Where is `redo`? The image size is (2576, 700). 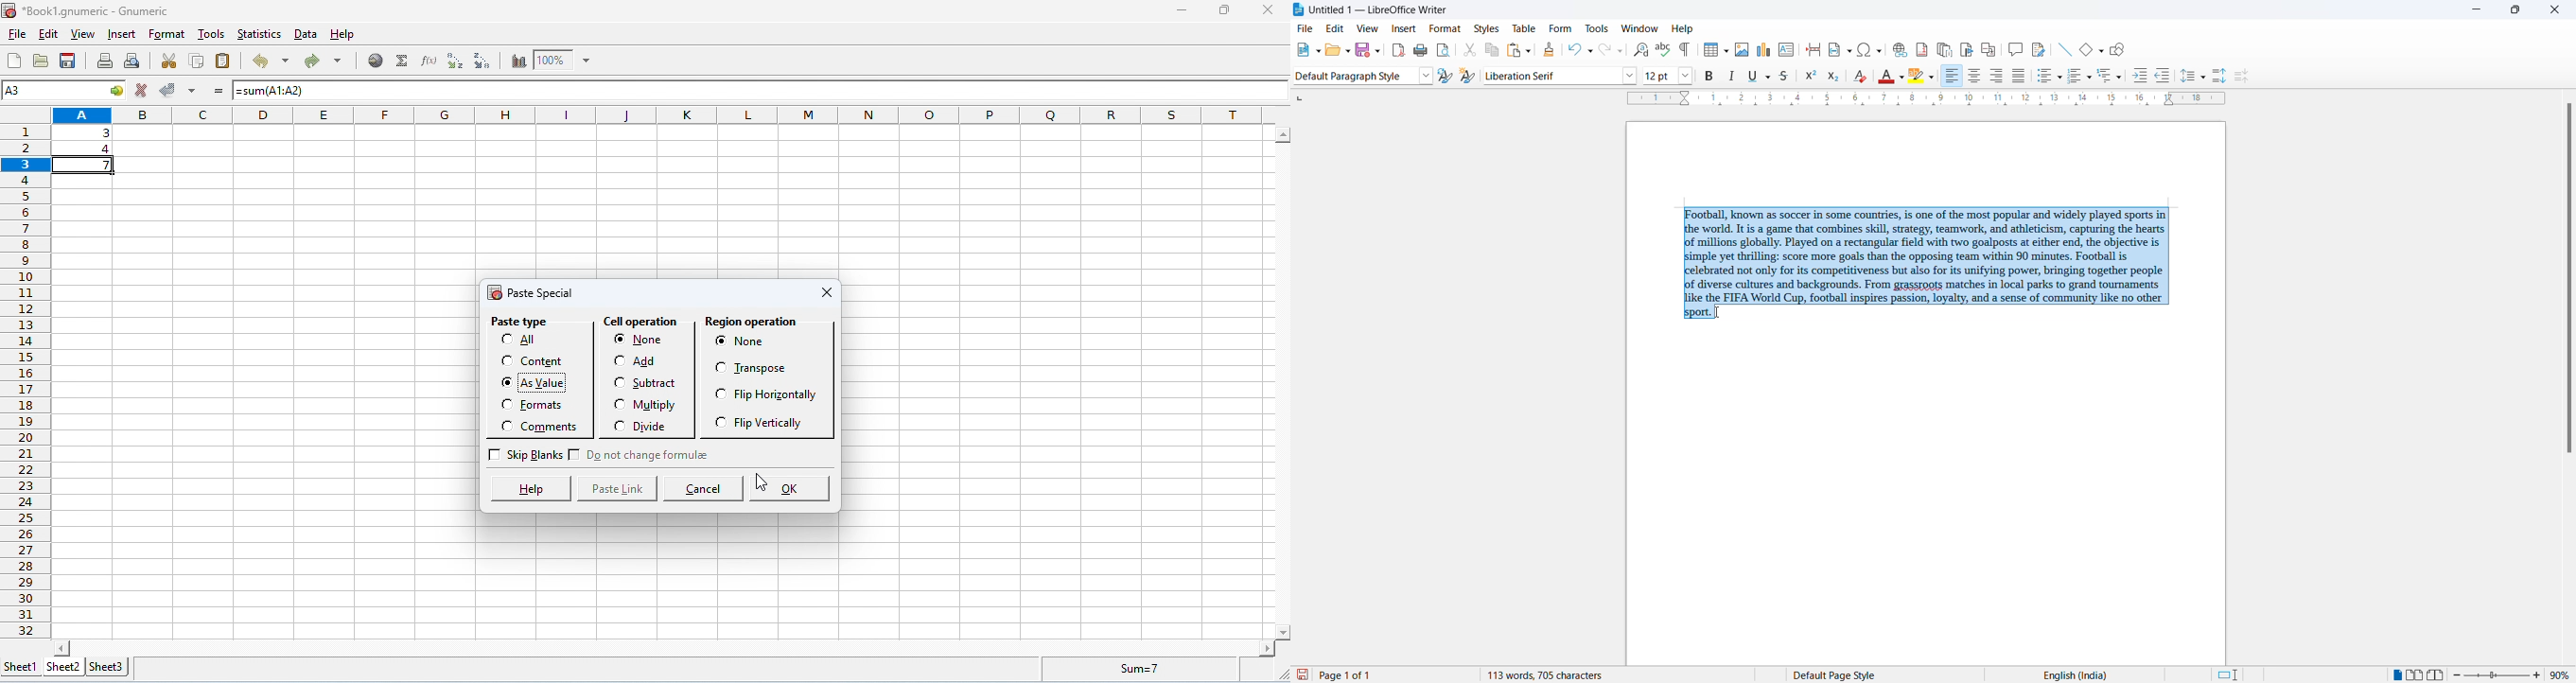
redo is located at coordinates (1612, 50).